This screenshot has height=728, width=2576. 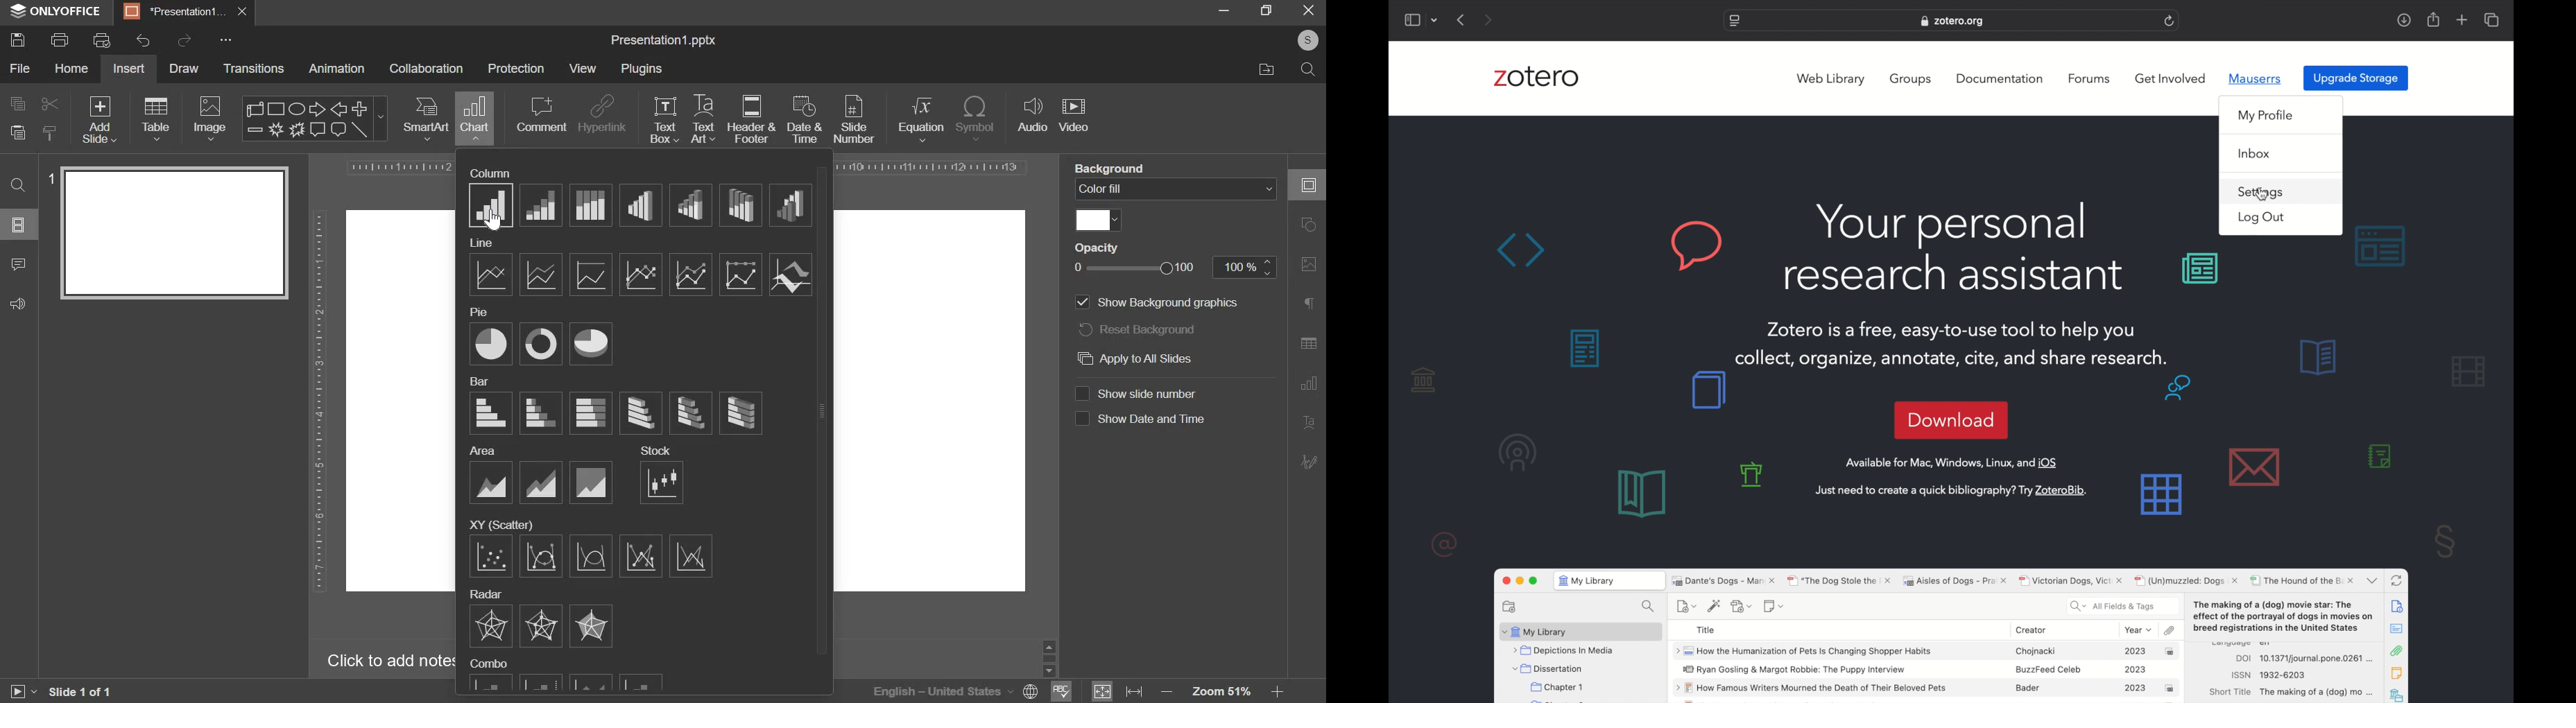 I want to click on draw, so click(x=183, y=69).